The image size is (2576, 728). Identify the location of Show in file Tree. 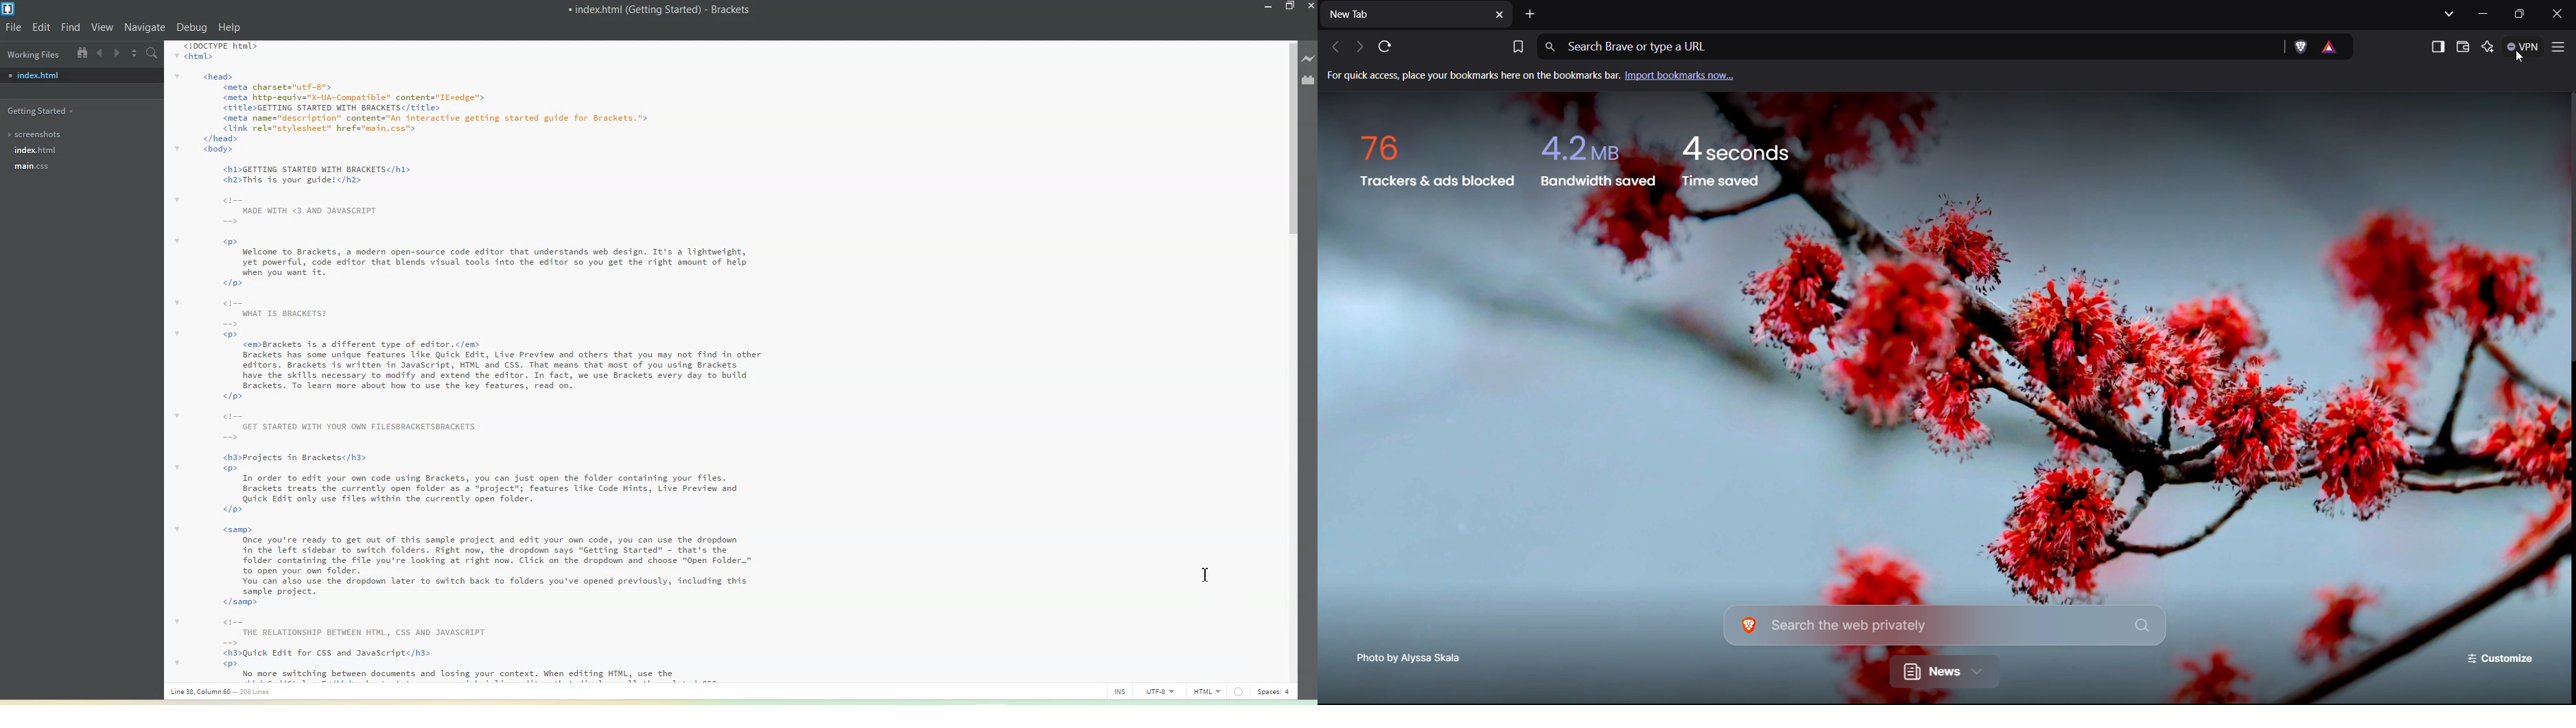
(82, 53).